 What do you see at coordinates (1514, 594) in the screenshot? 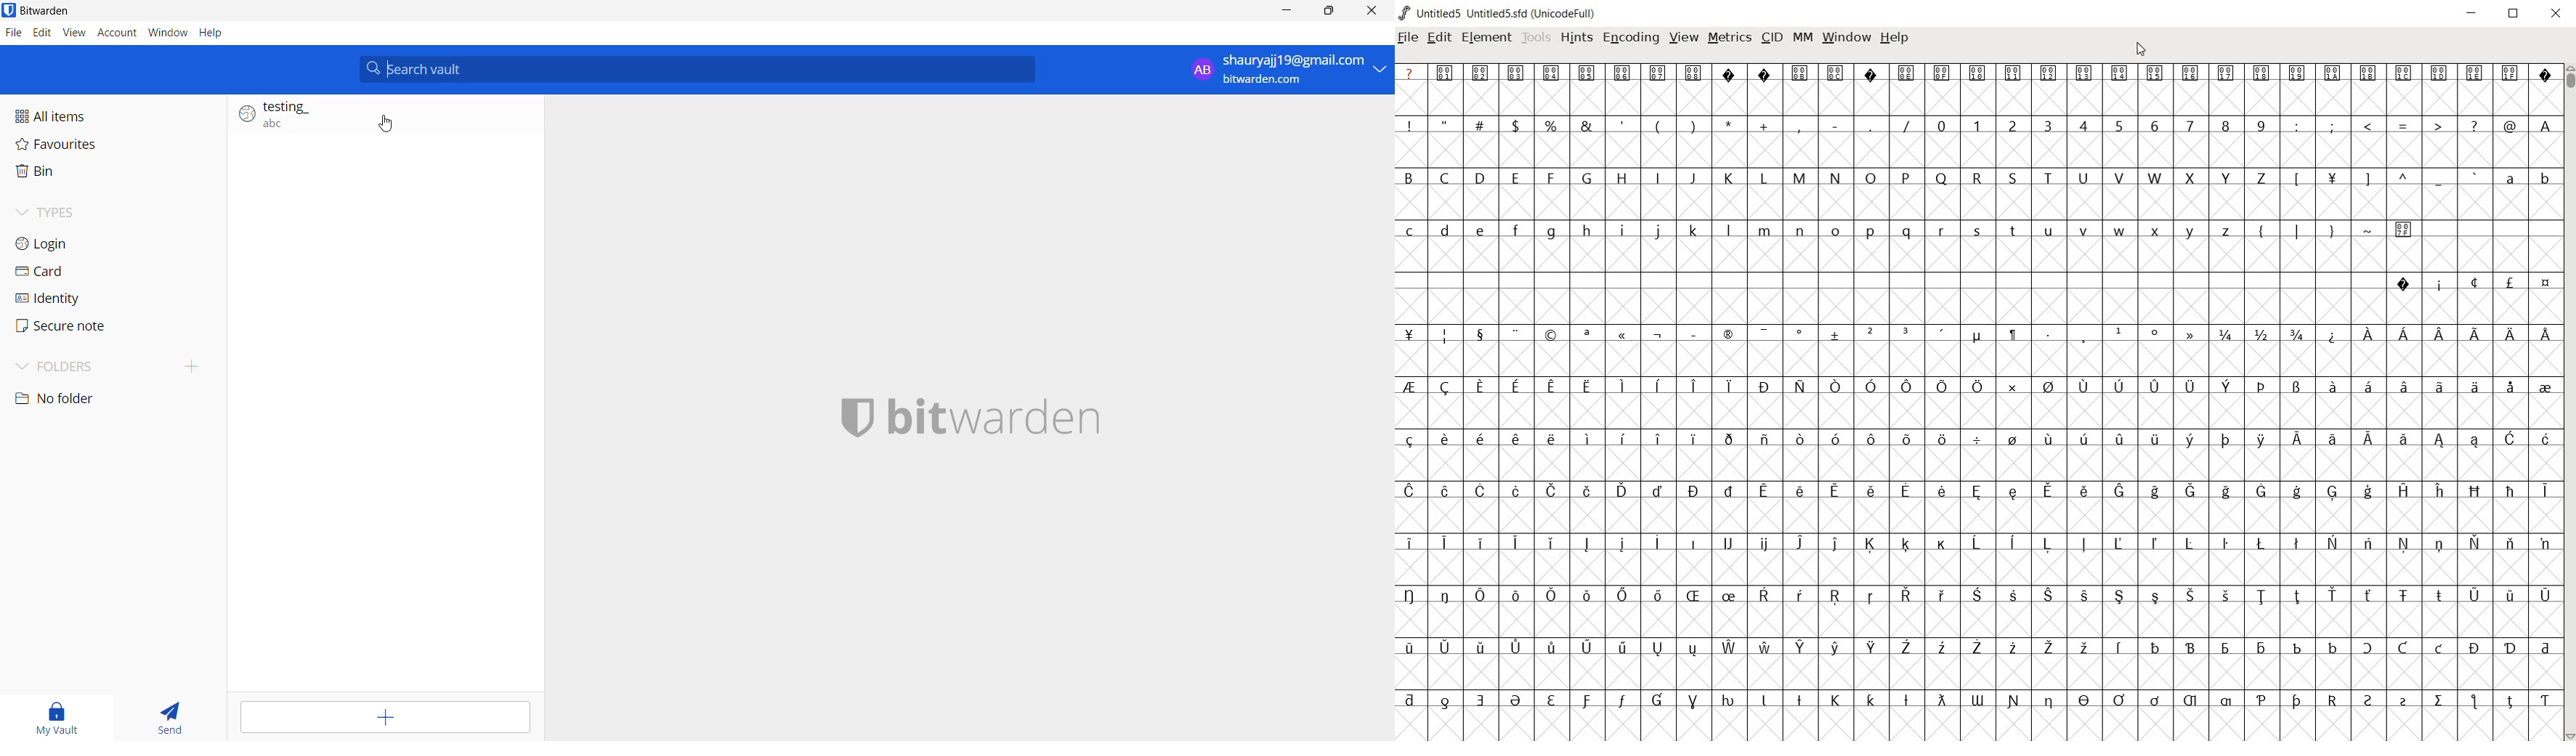
I see `Symbol` at bounding box center [1514, 594].